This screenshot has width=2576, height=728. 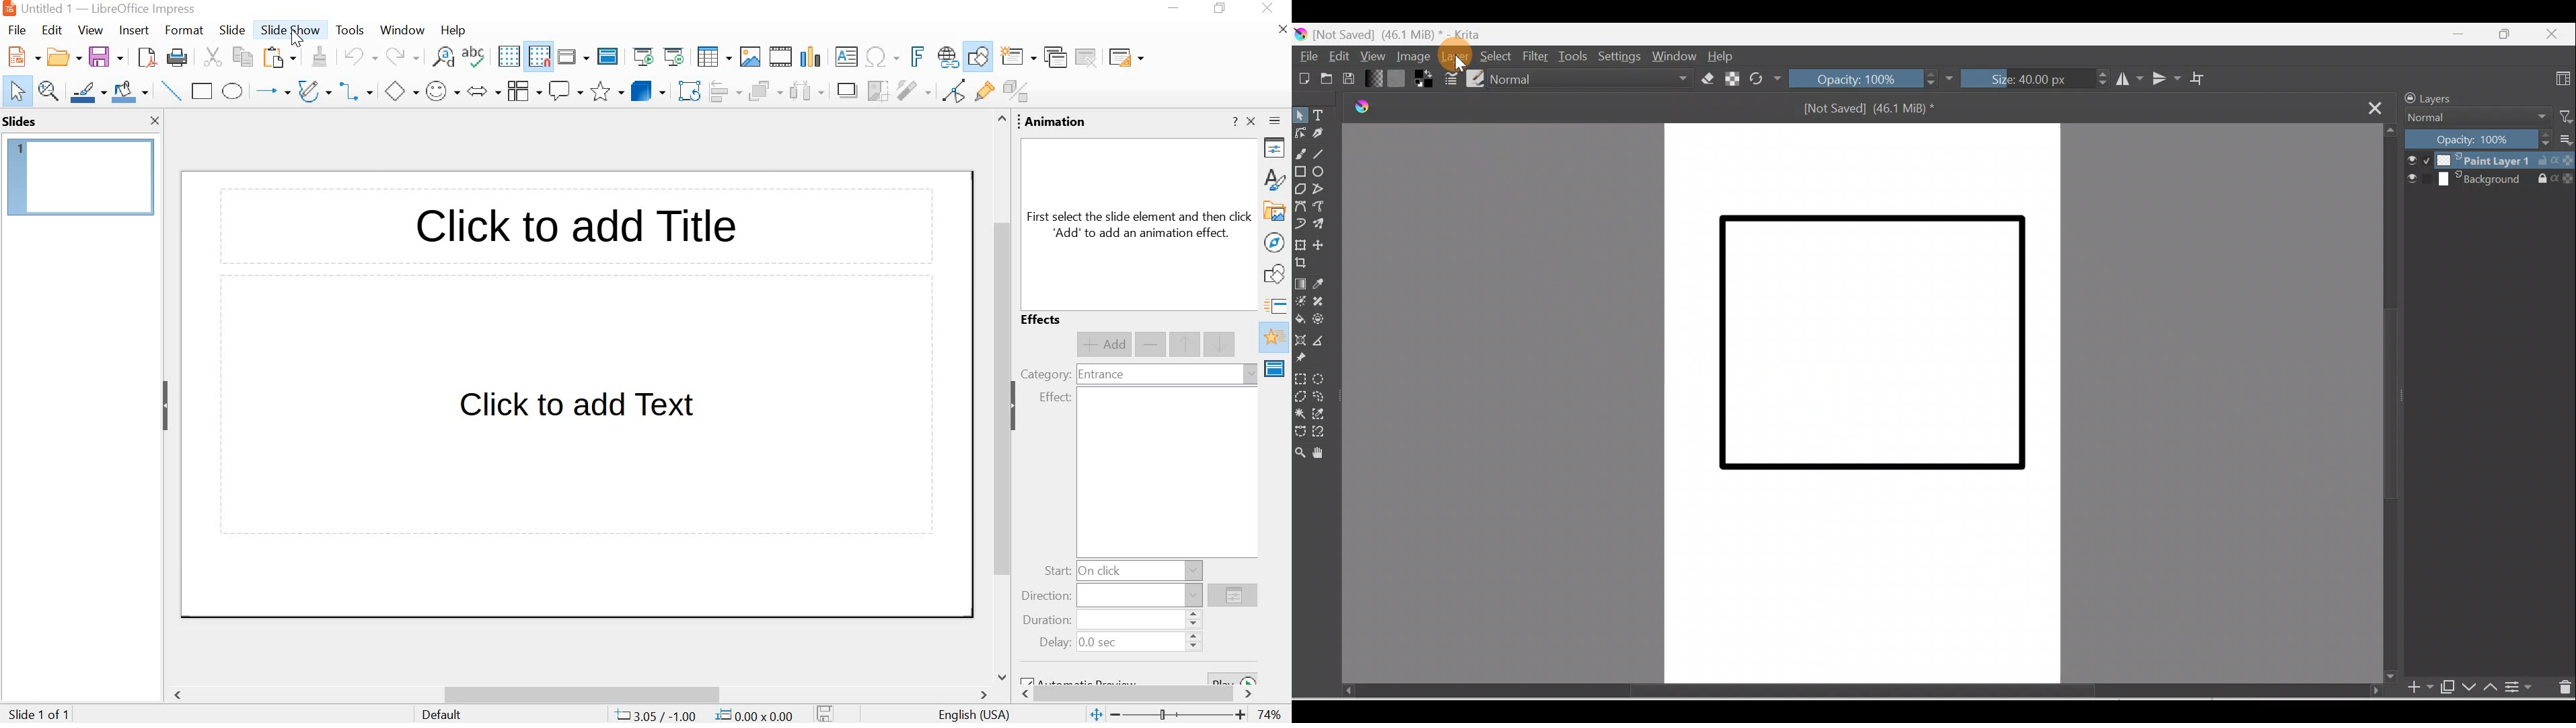 I want to click on scroll bar, so click(x=583, y=695).